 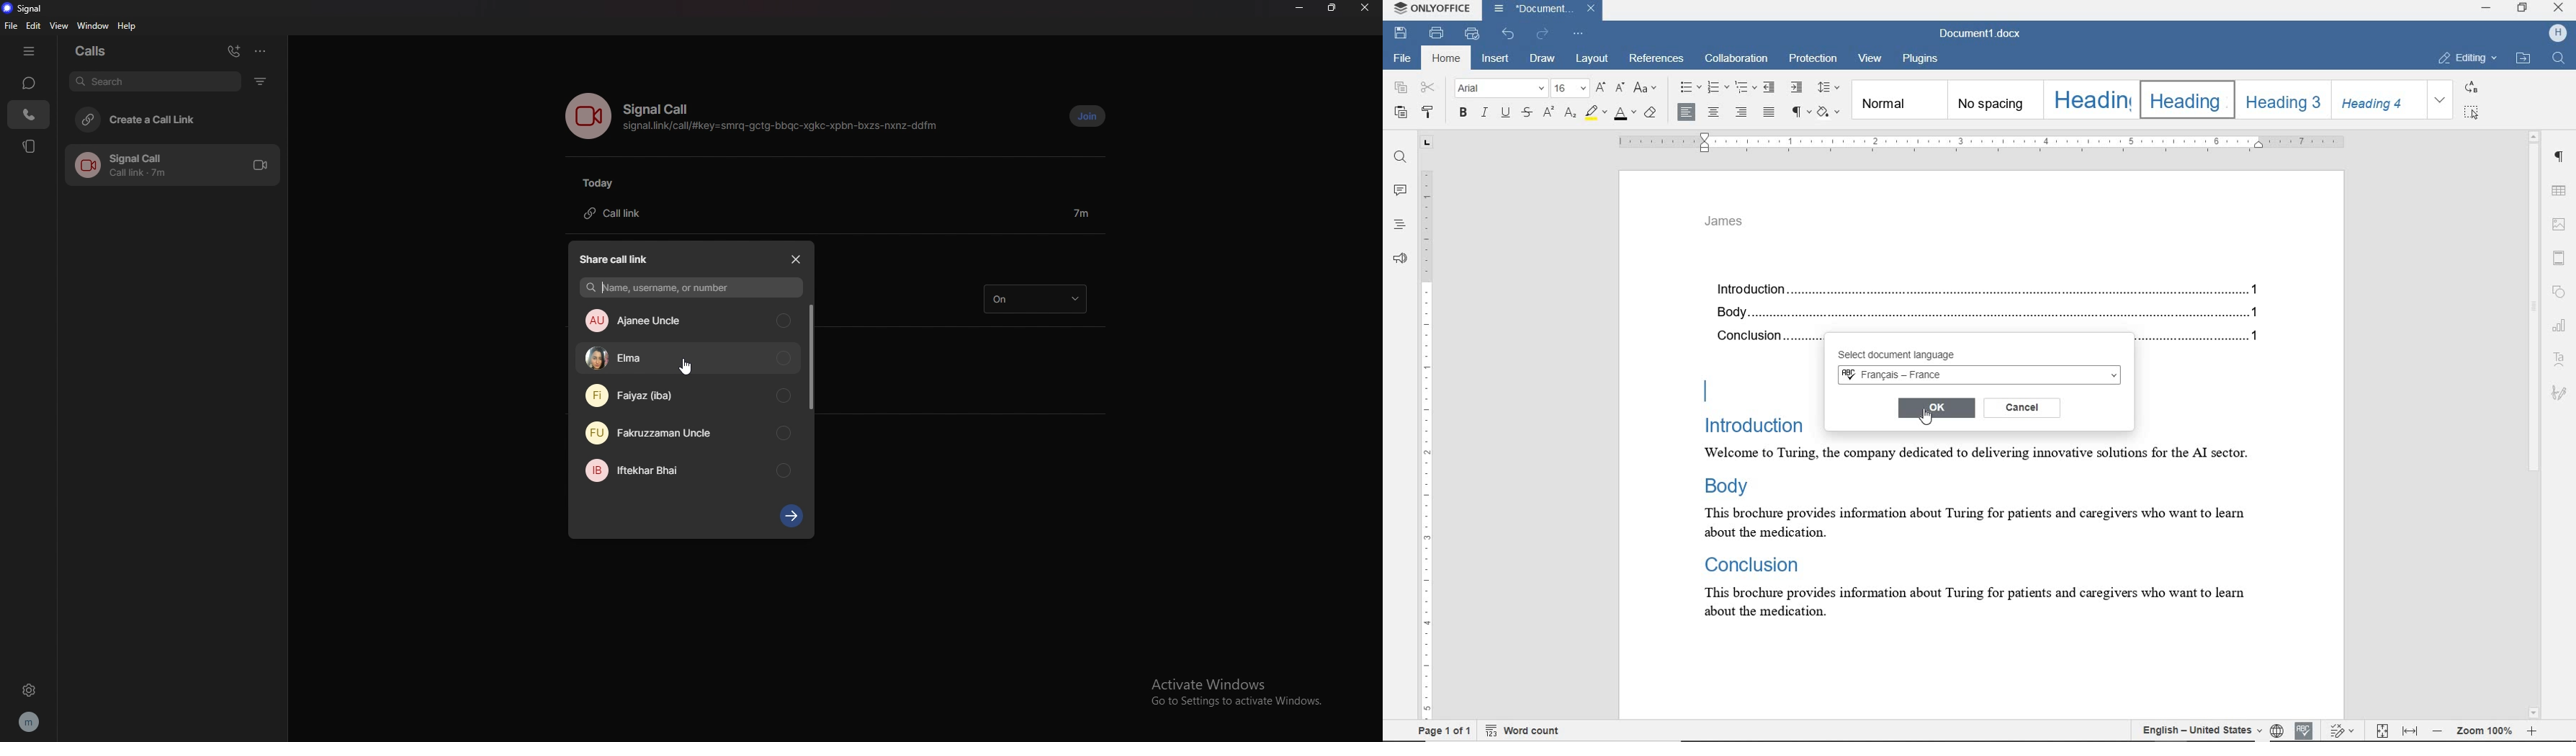 What do you see at coordinates (1831, 112) in the screenshot?
I see `shading` at bounding box center [1831, 112].